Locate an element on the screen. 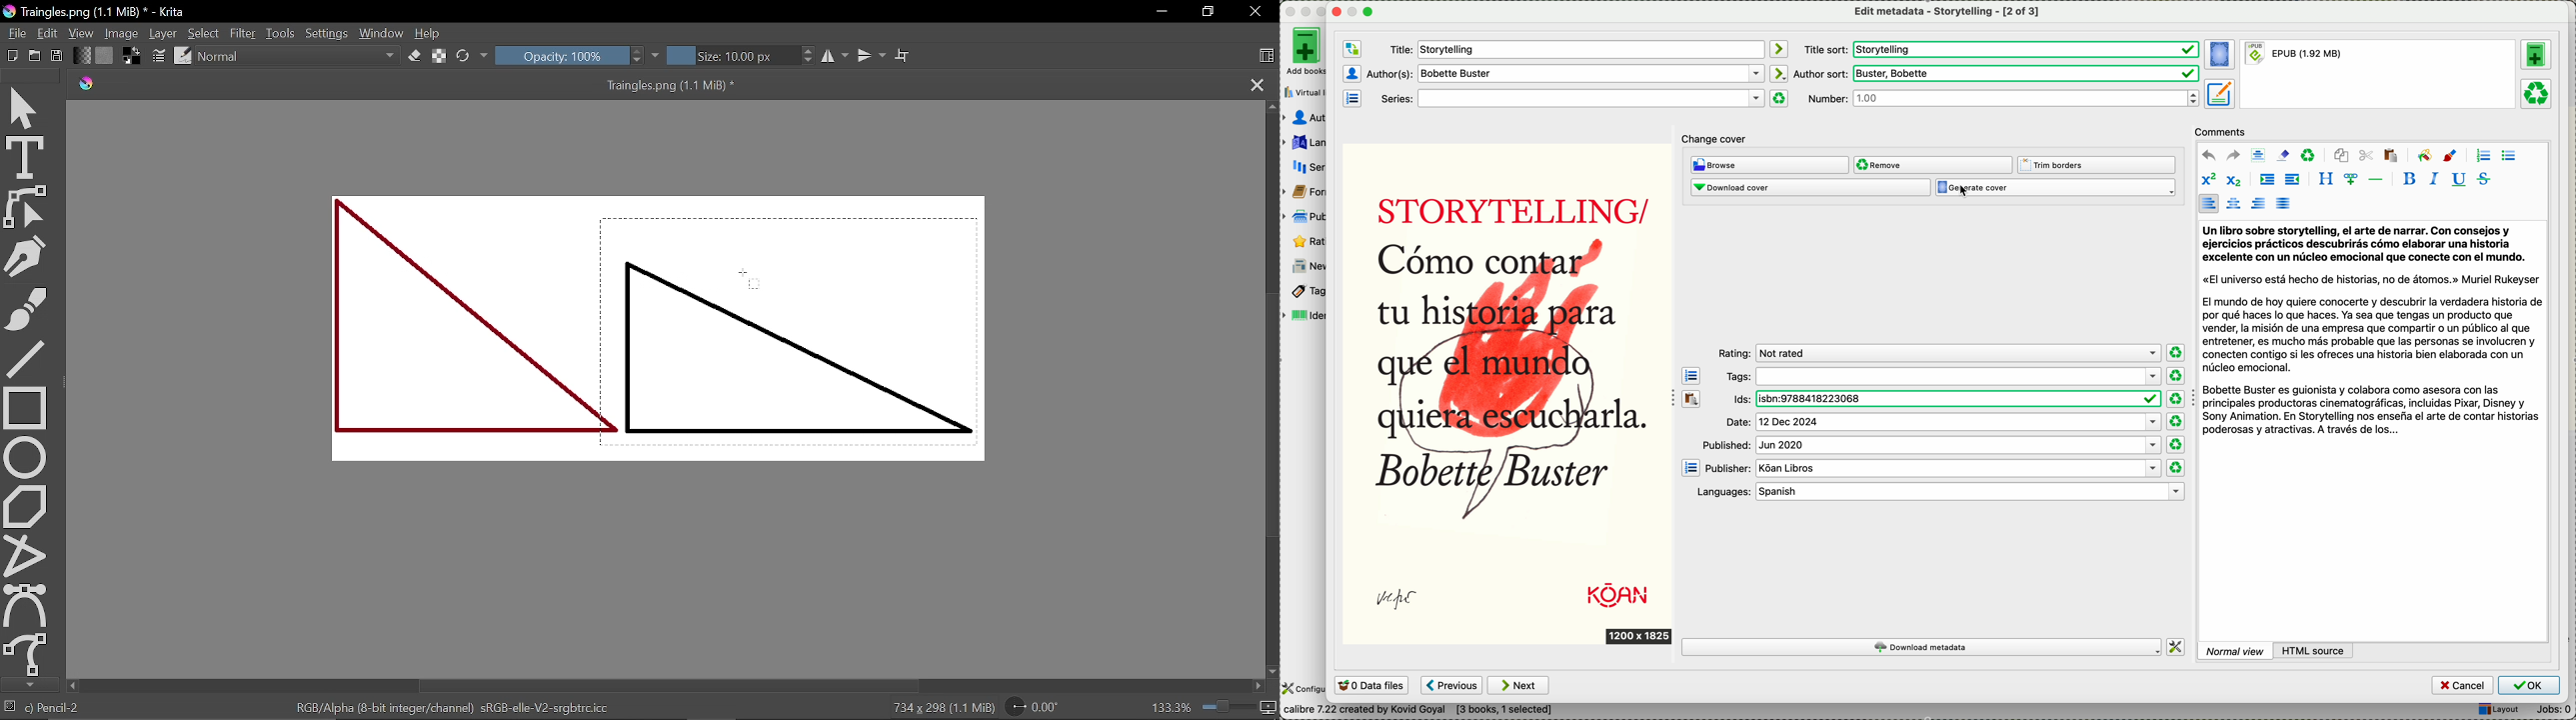 This screenshot has width=2576, height=728. Traingles.png (1.1 MiB) * - Krita is located at coordinates (100, 12).